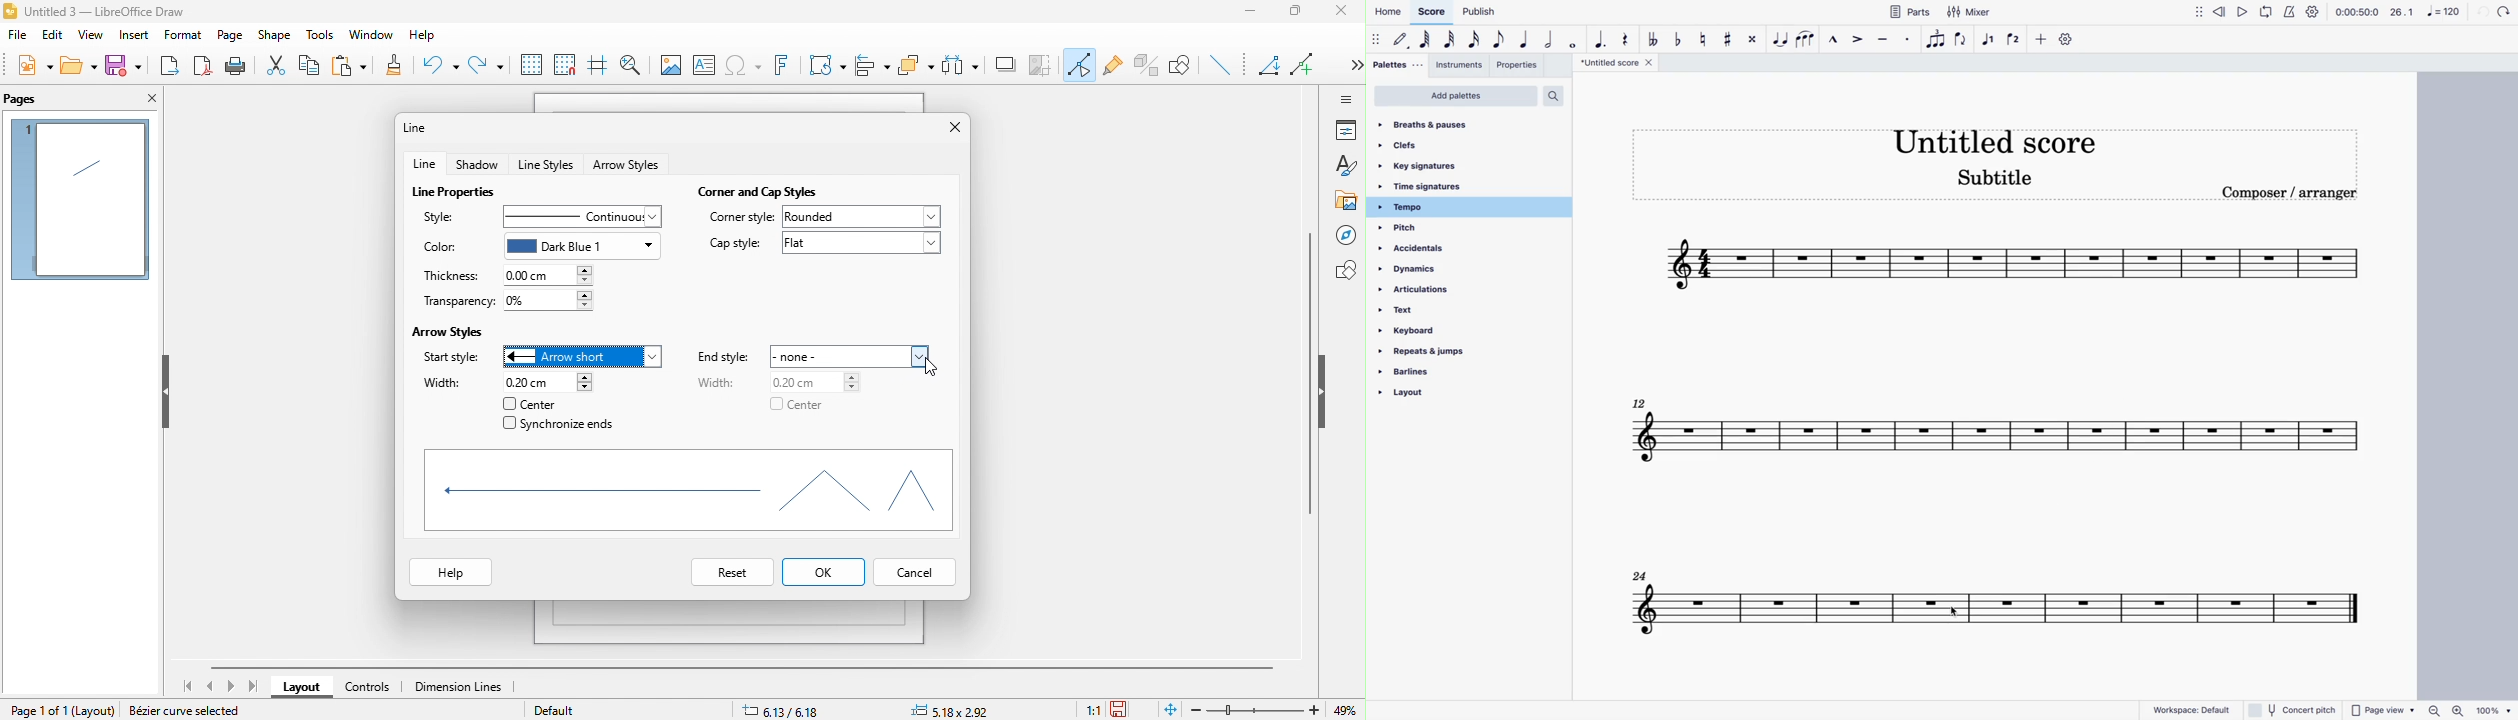  Describe the element at coordinates (798, 408) in the screenshot. I see `center` at that location.